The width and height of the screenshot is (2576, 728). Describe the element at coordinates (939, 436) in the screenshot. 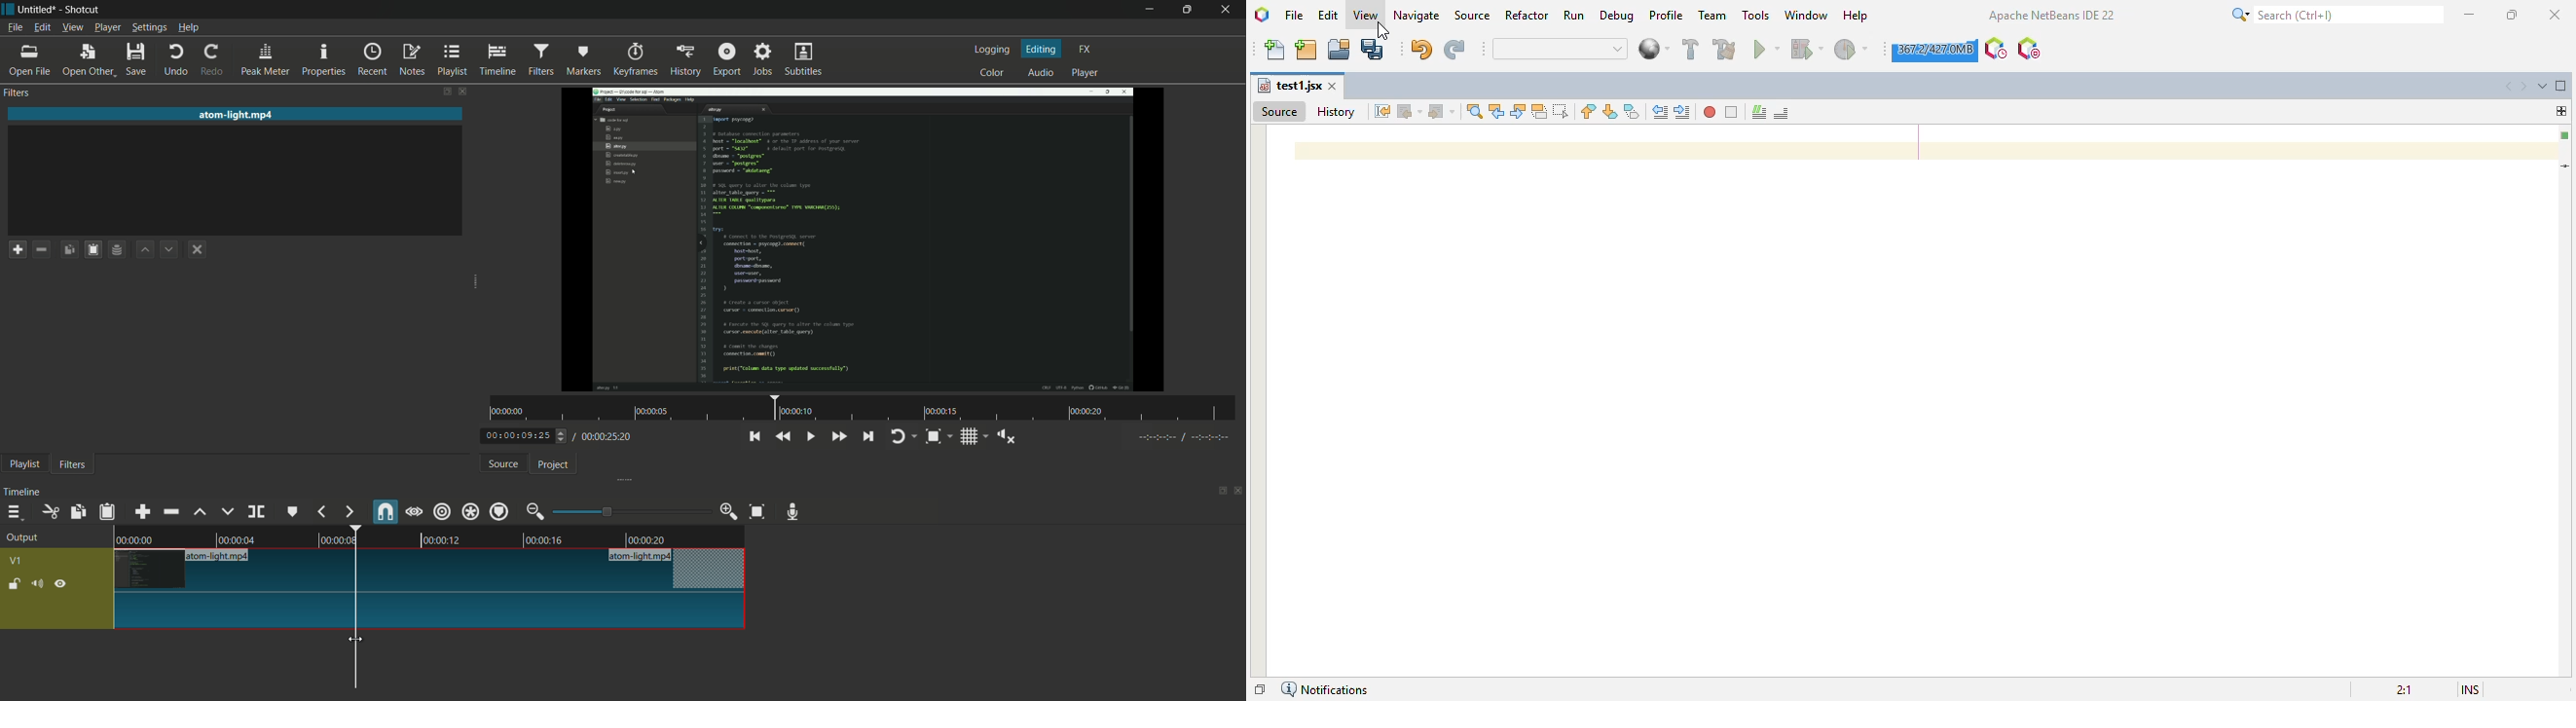

I see `zoom timeline to fit` at that location.